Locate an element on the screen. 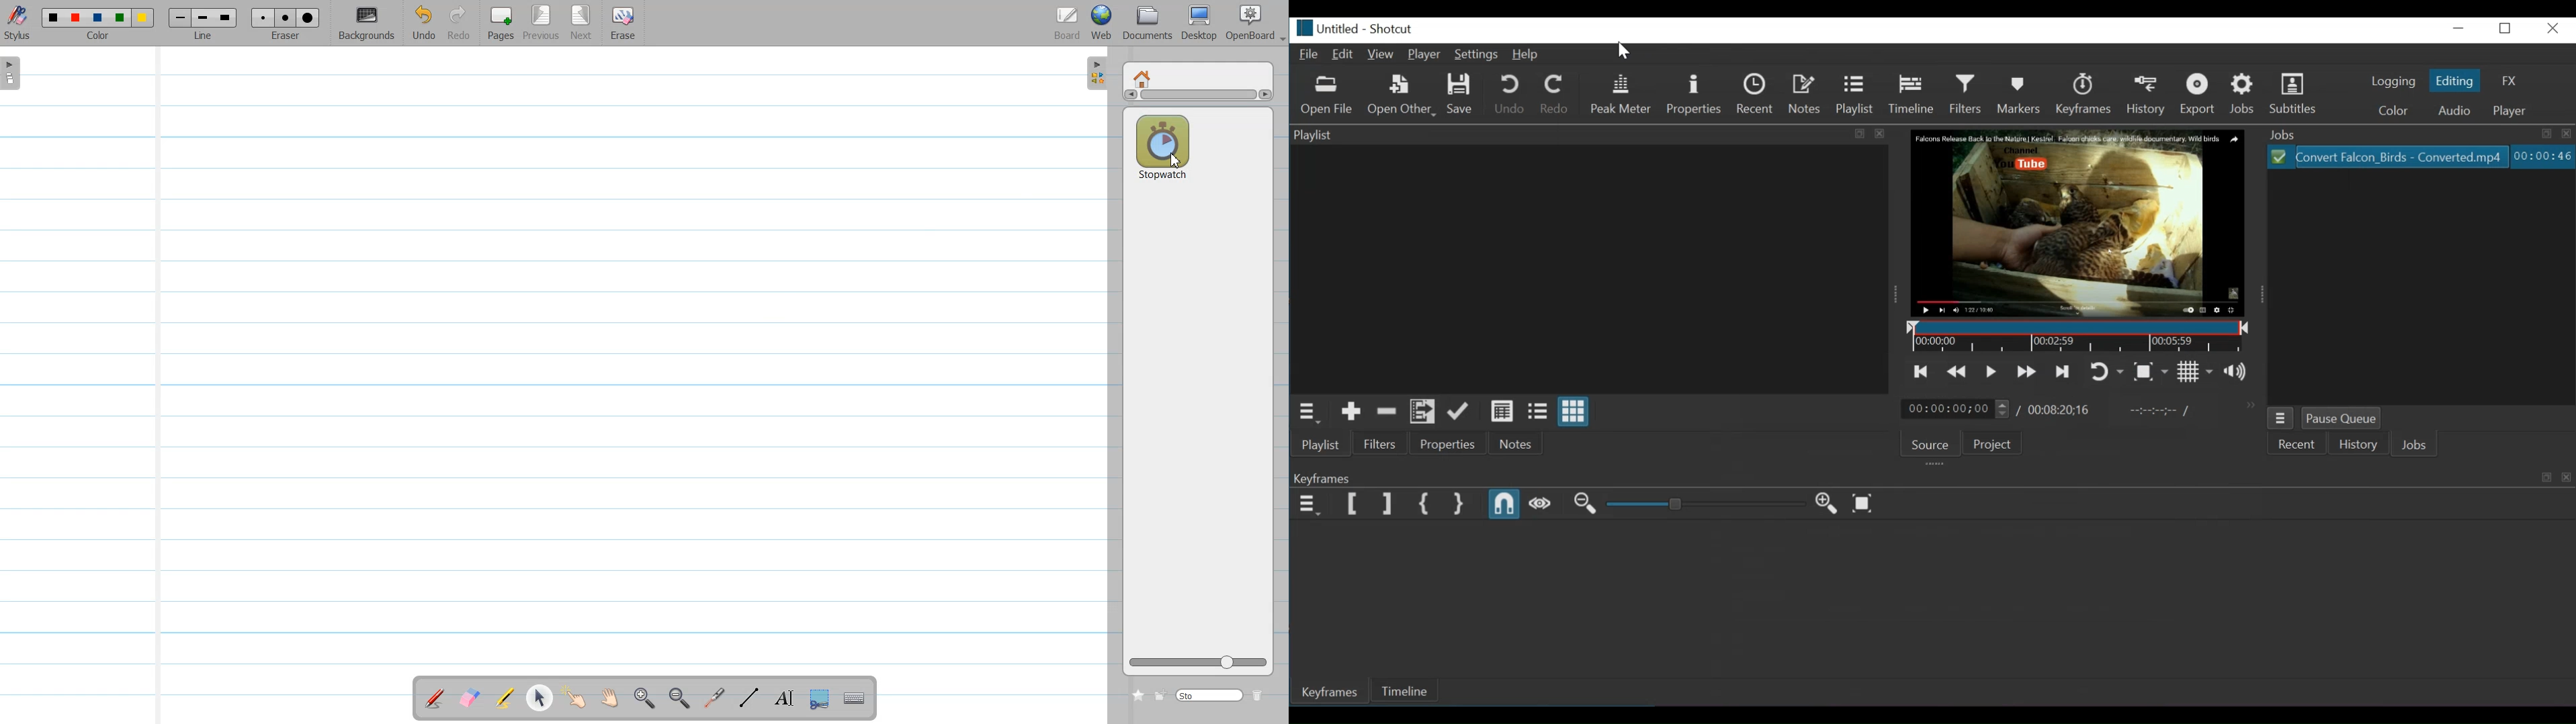 This screenshot has width=2576, height=728. Recent is located at coordinates (1757, 95).